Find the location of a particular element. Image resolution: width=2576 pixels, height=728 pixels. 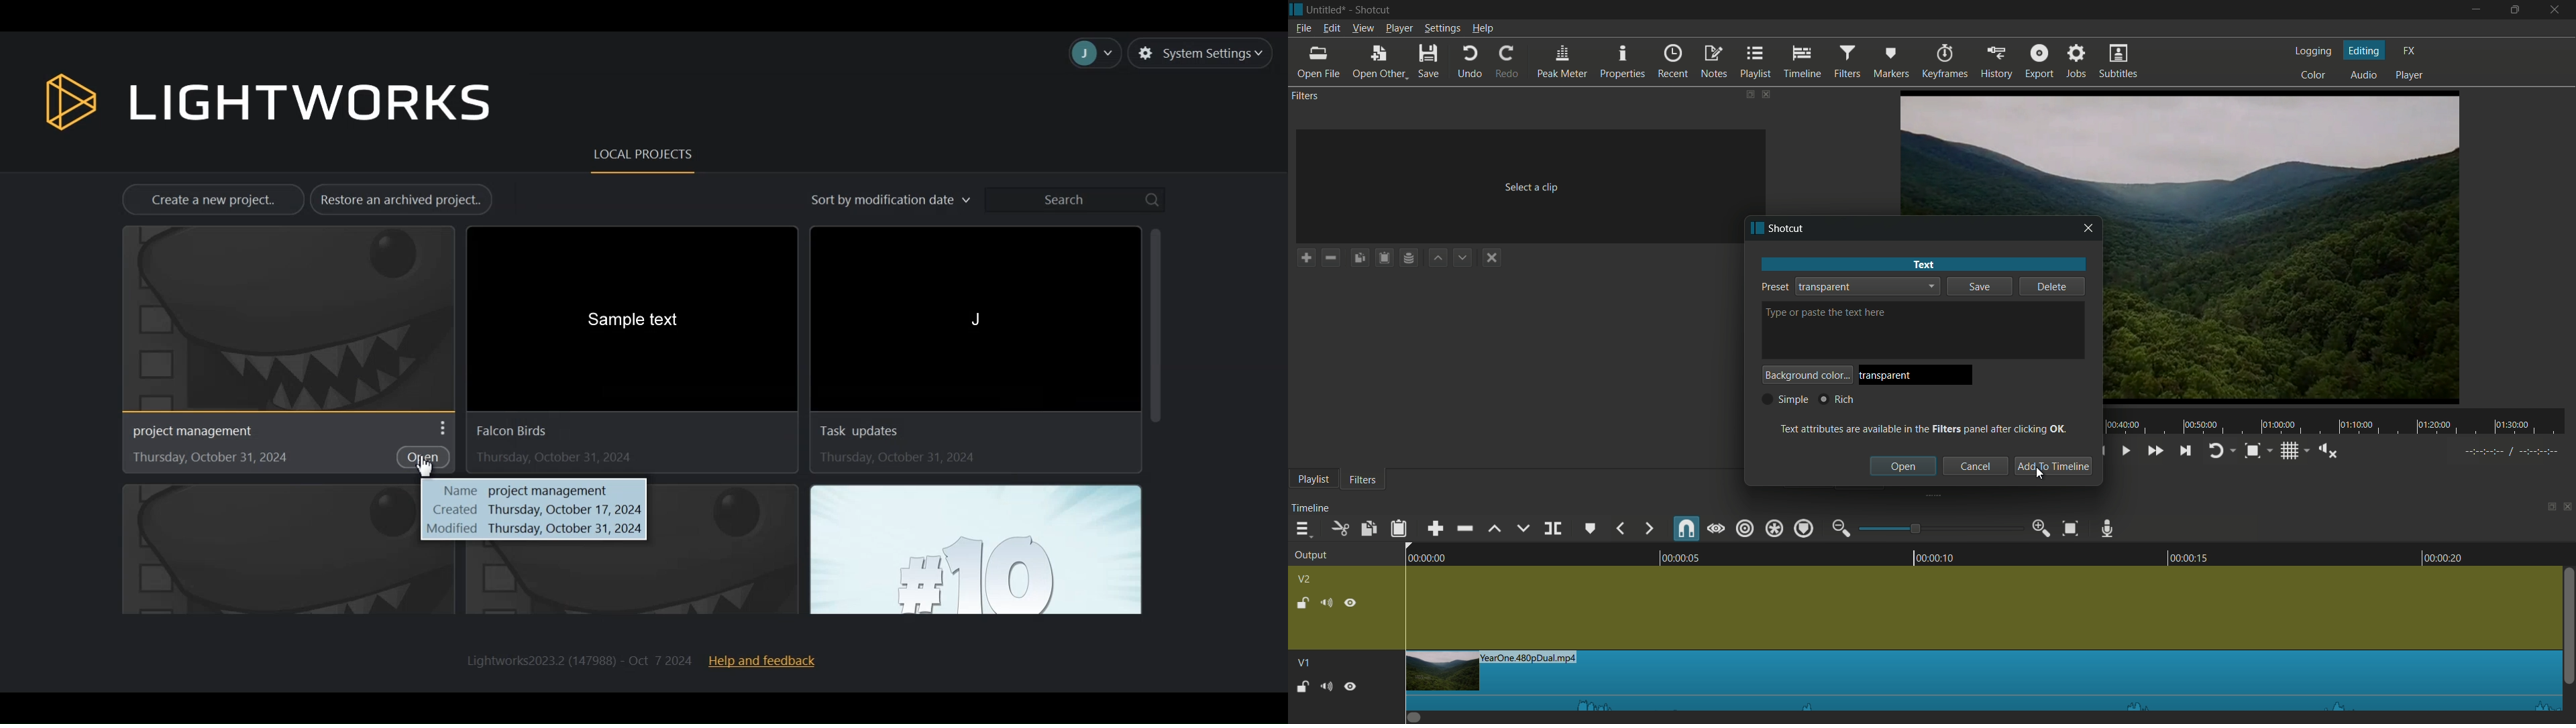

view menu is located at coordinates (1364, 28).